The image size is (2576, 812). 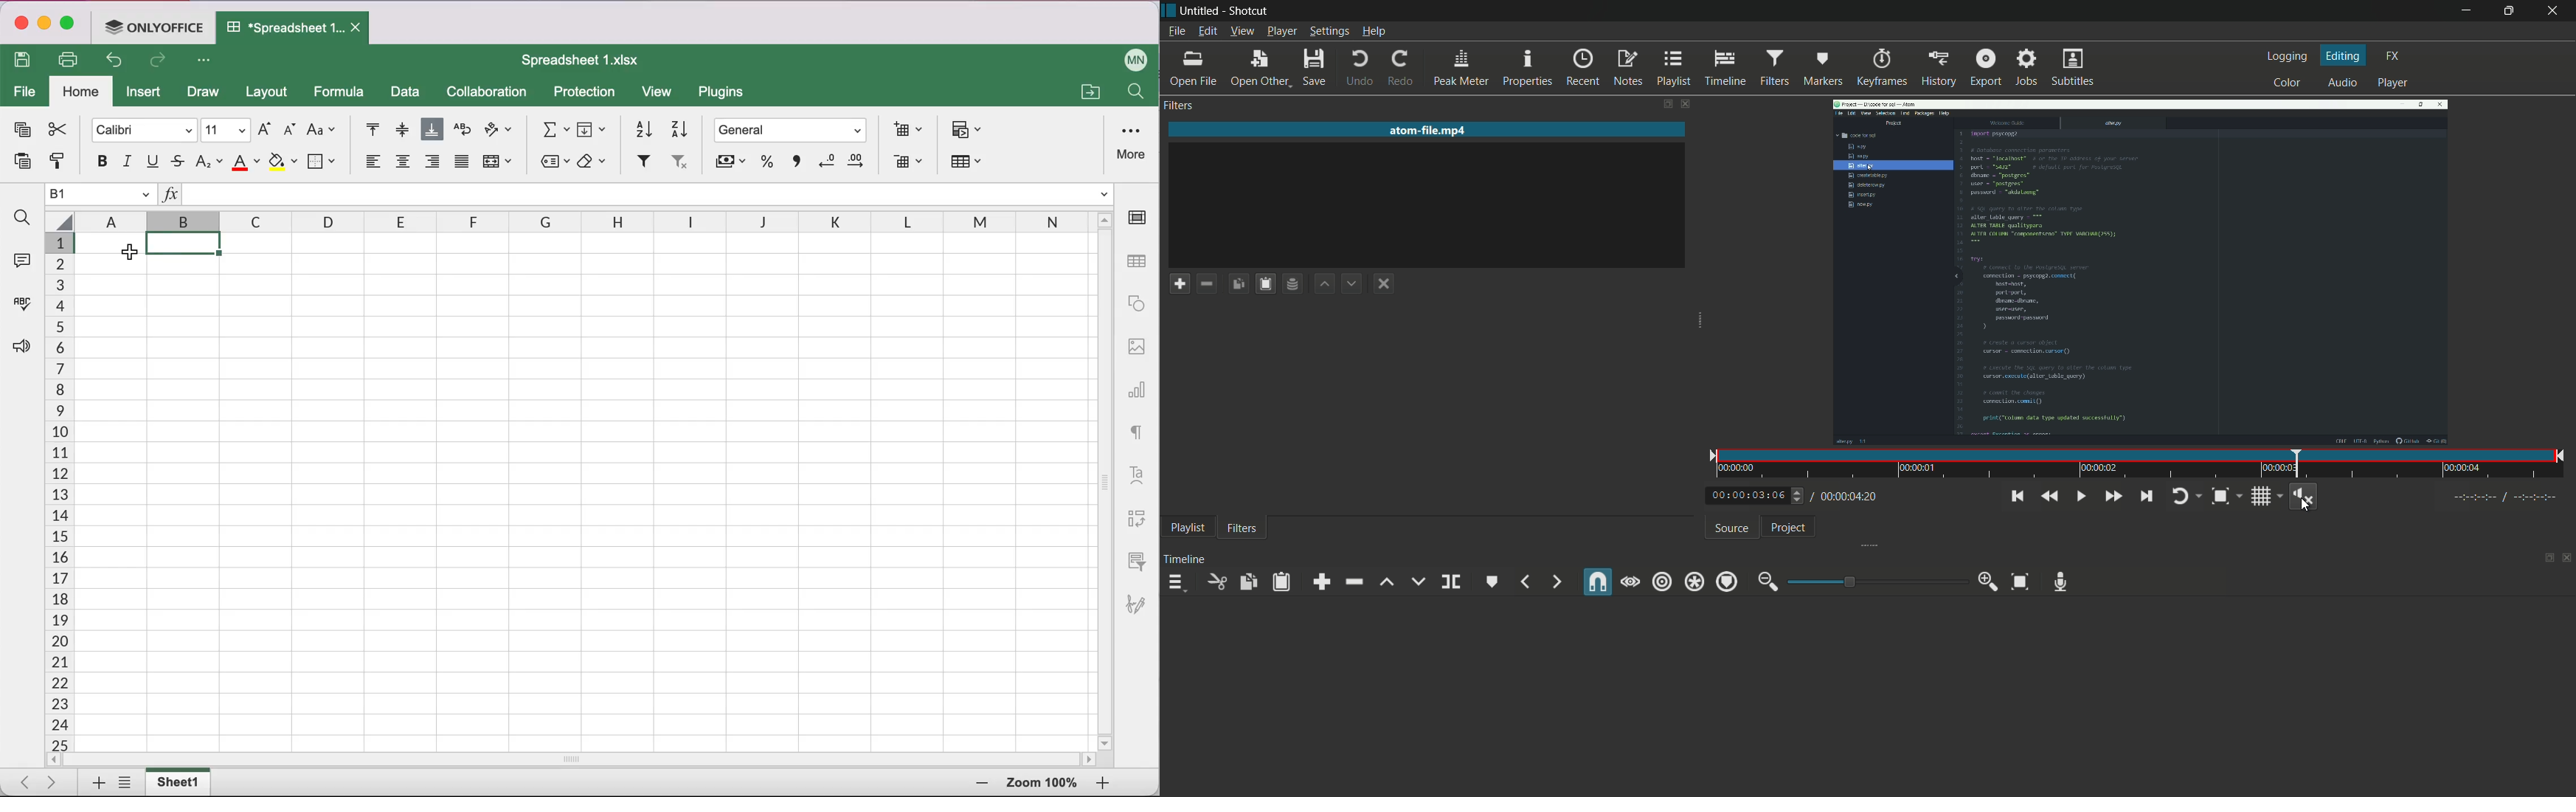 I want to click on align left, so click(x=371, y=165).